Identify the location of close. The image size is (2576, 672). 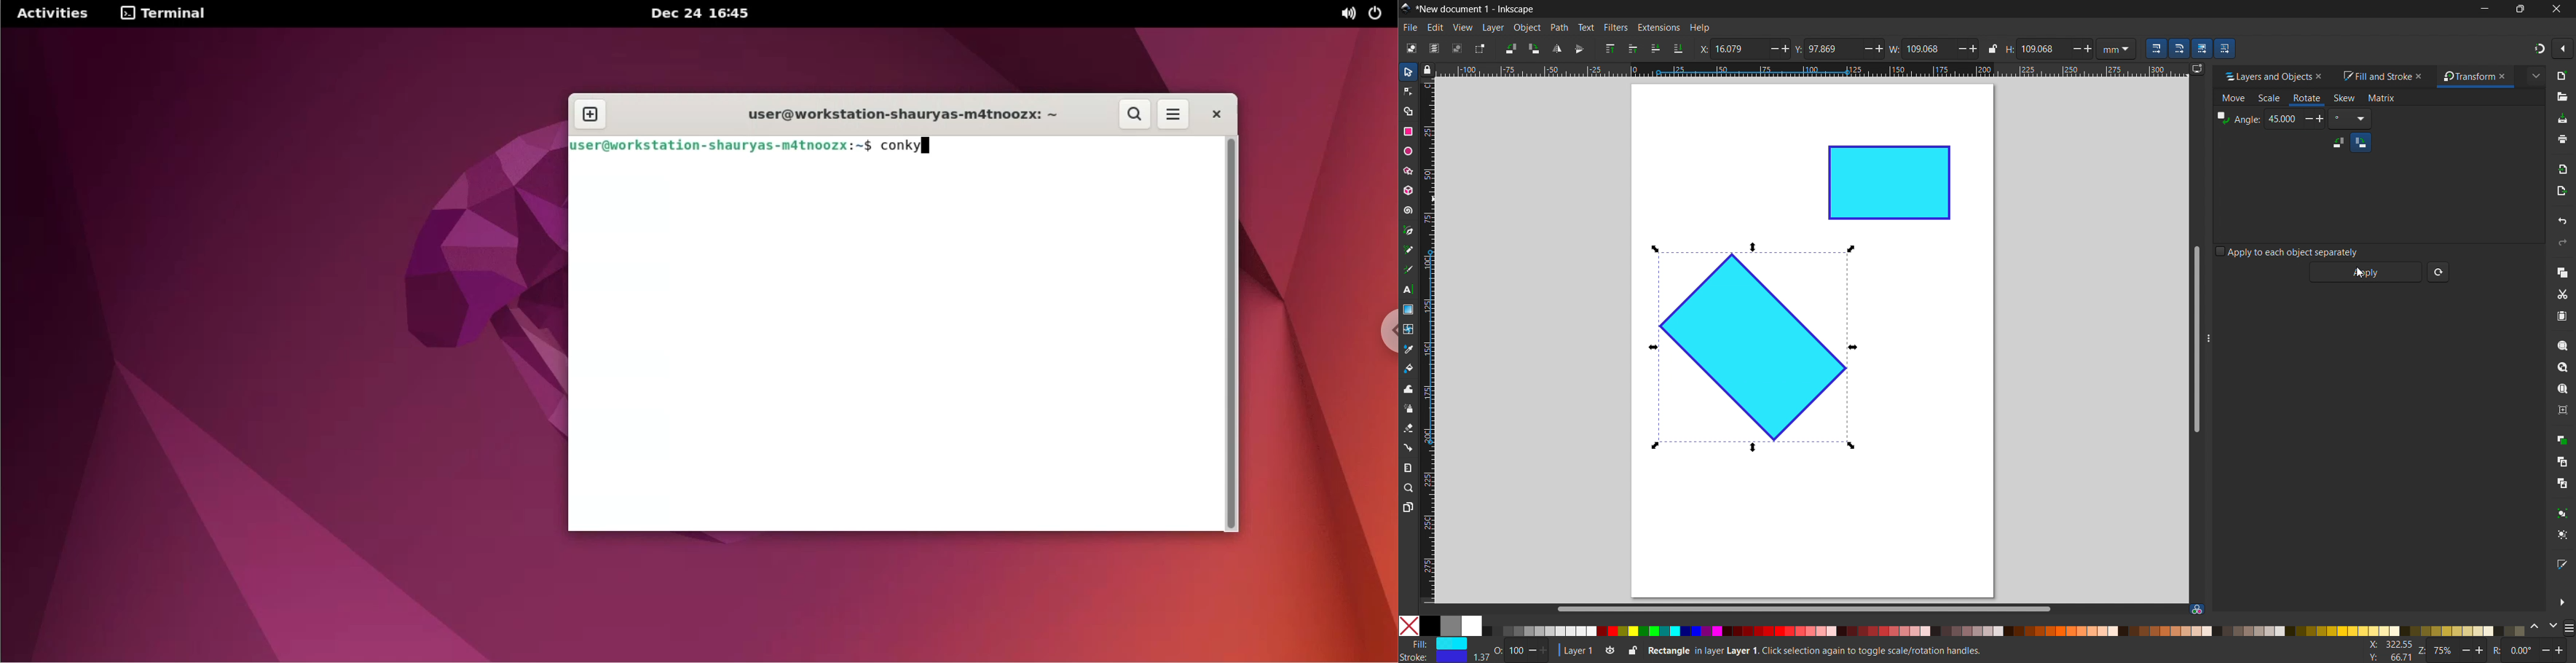
(2422, 76).